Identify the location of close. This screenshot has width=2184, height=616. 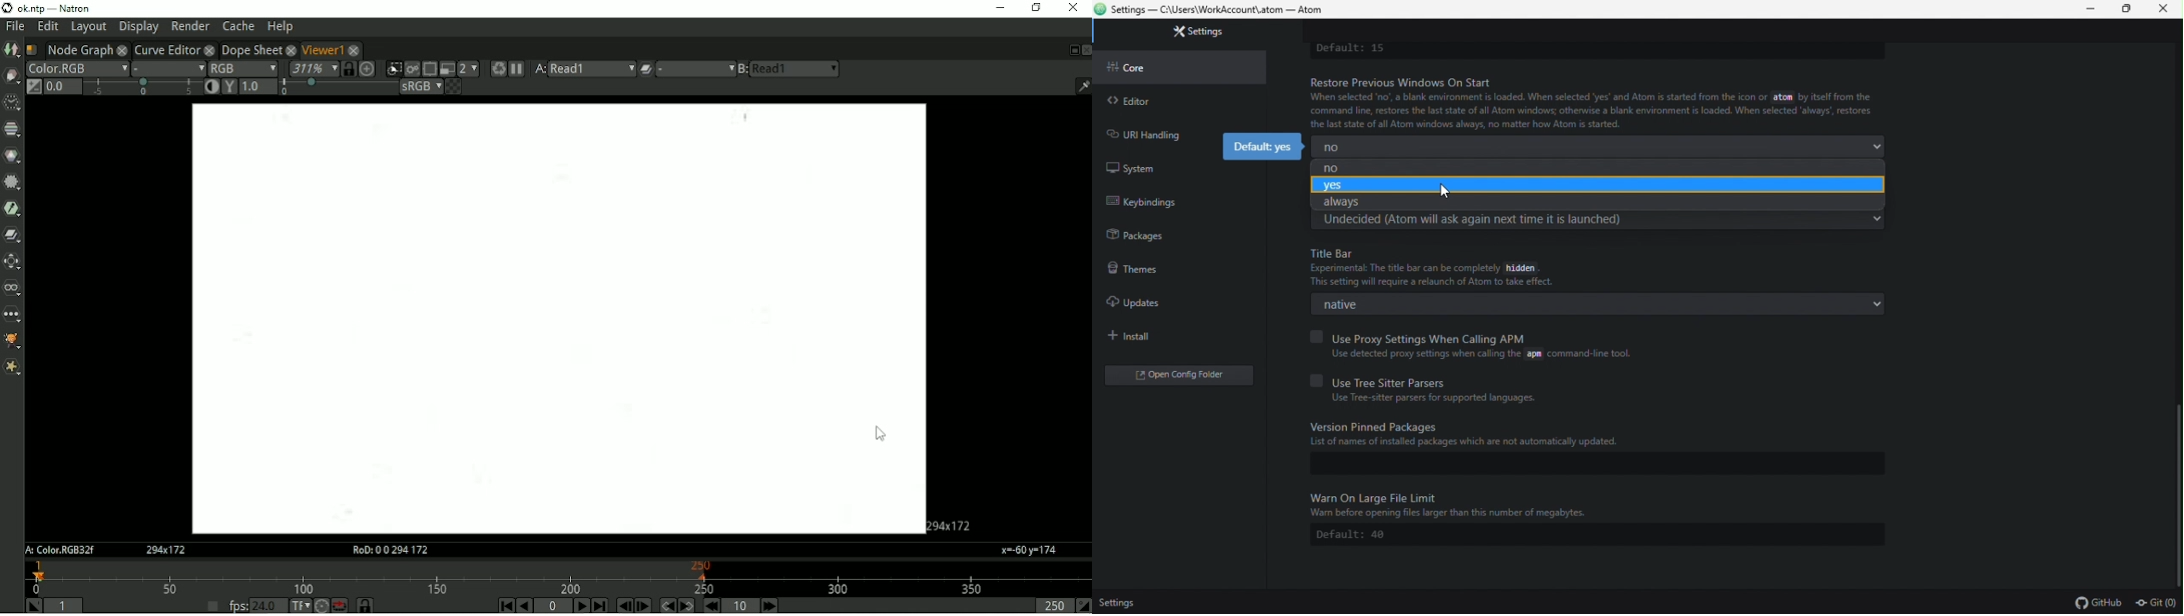
(291, 50).